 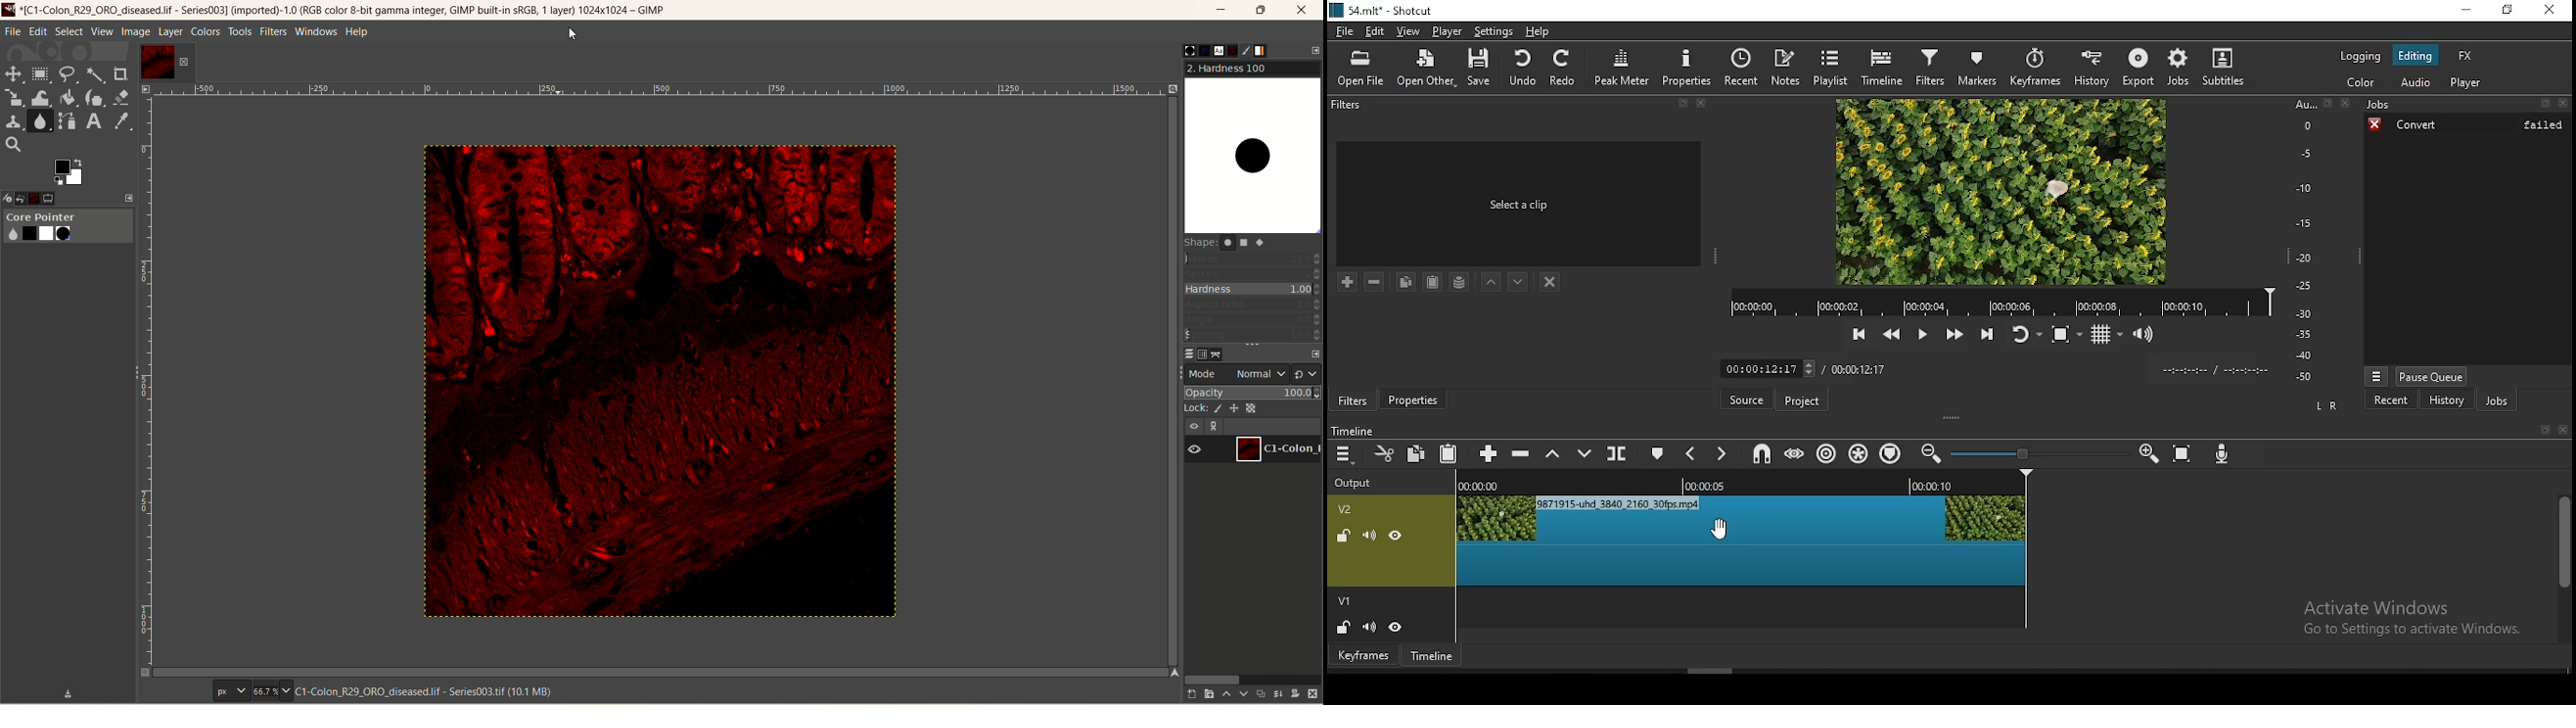 What do you see at coordinates (1258, 374) in the screenshot?
I see `normal` at bounding box center [1258, 374].